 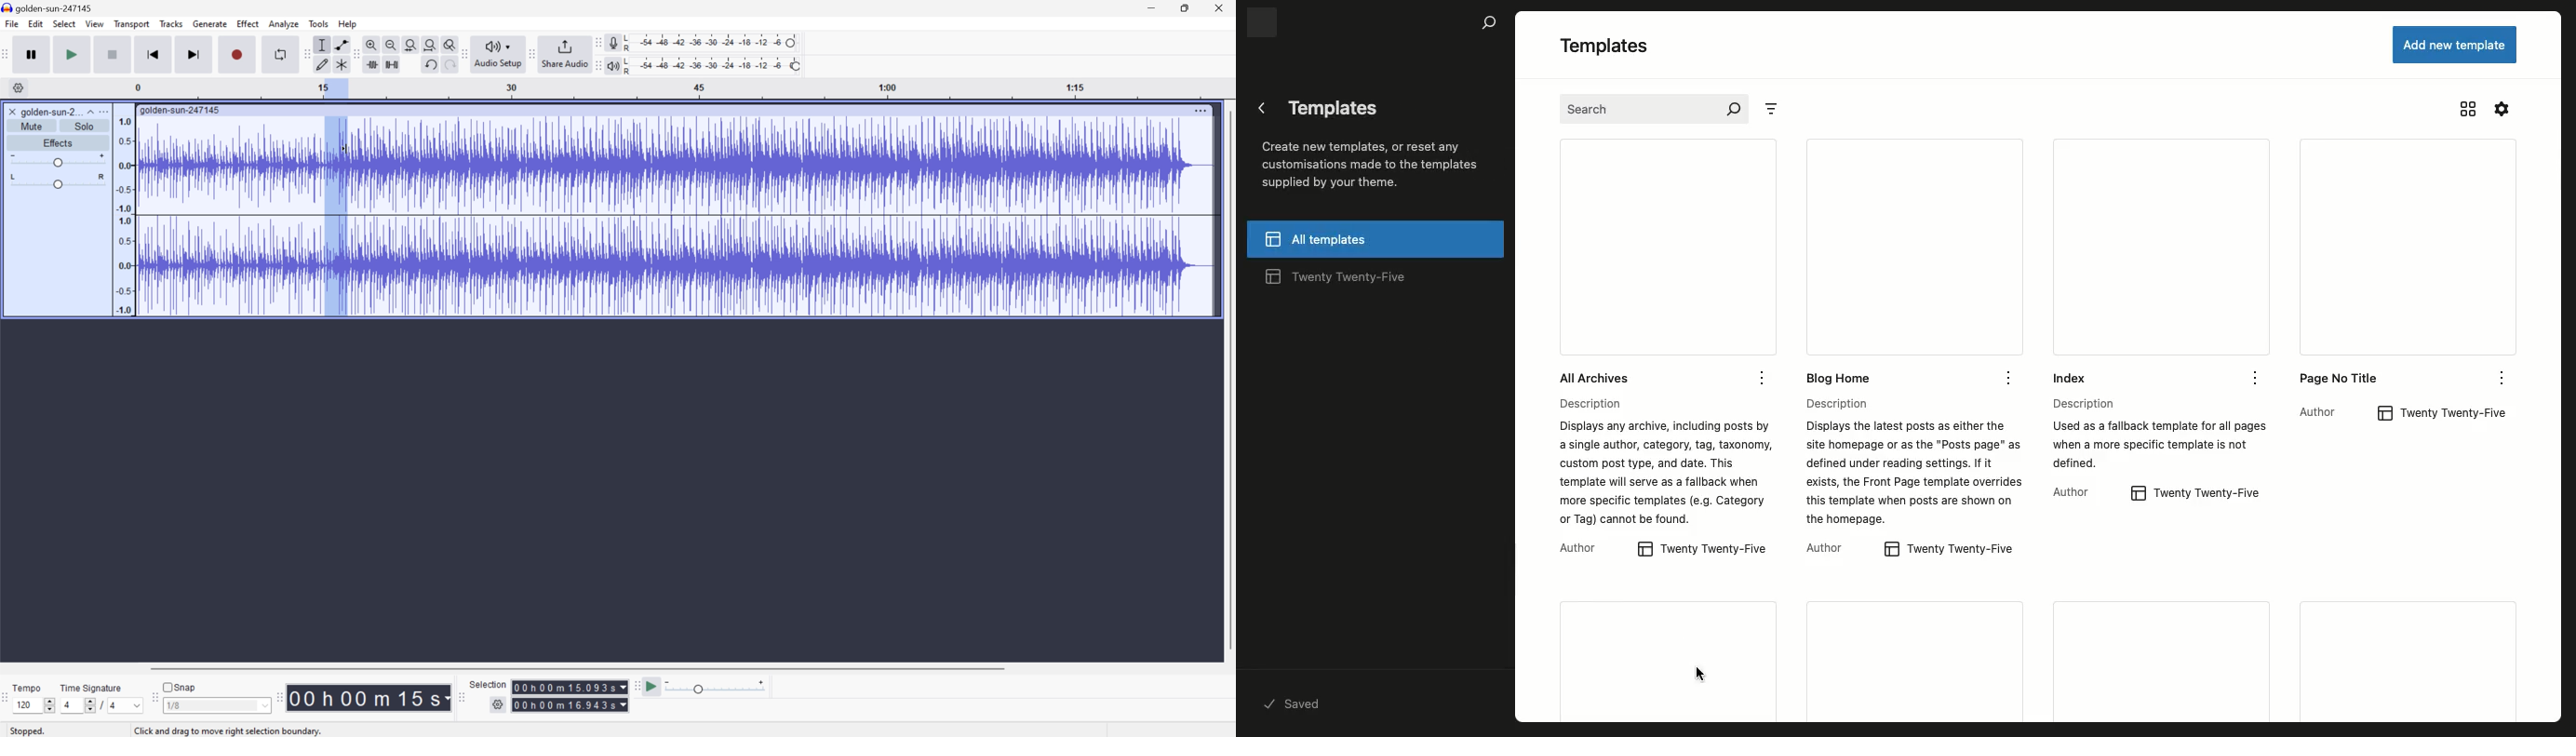 What do you see at coordinates (2075, 491) in the screenshot?
I see `author` at bounding box center [2075, 491].